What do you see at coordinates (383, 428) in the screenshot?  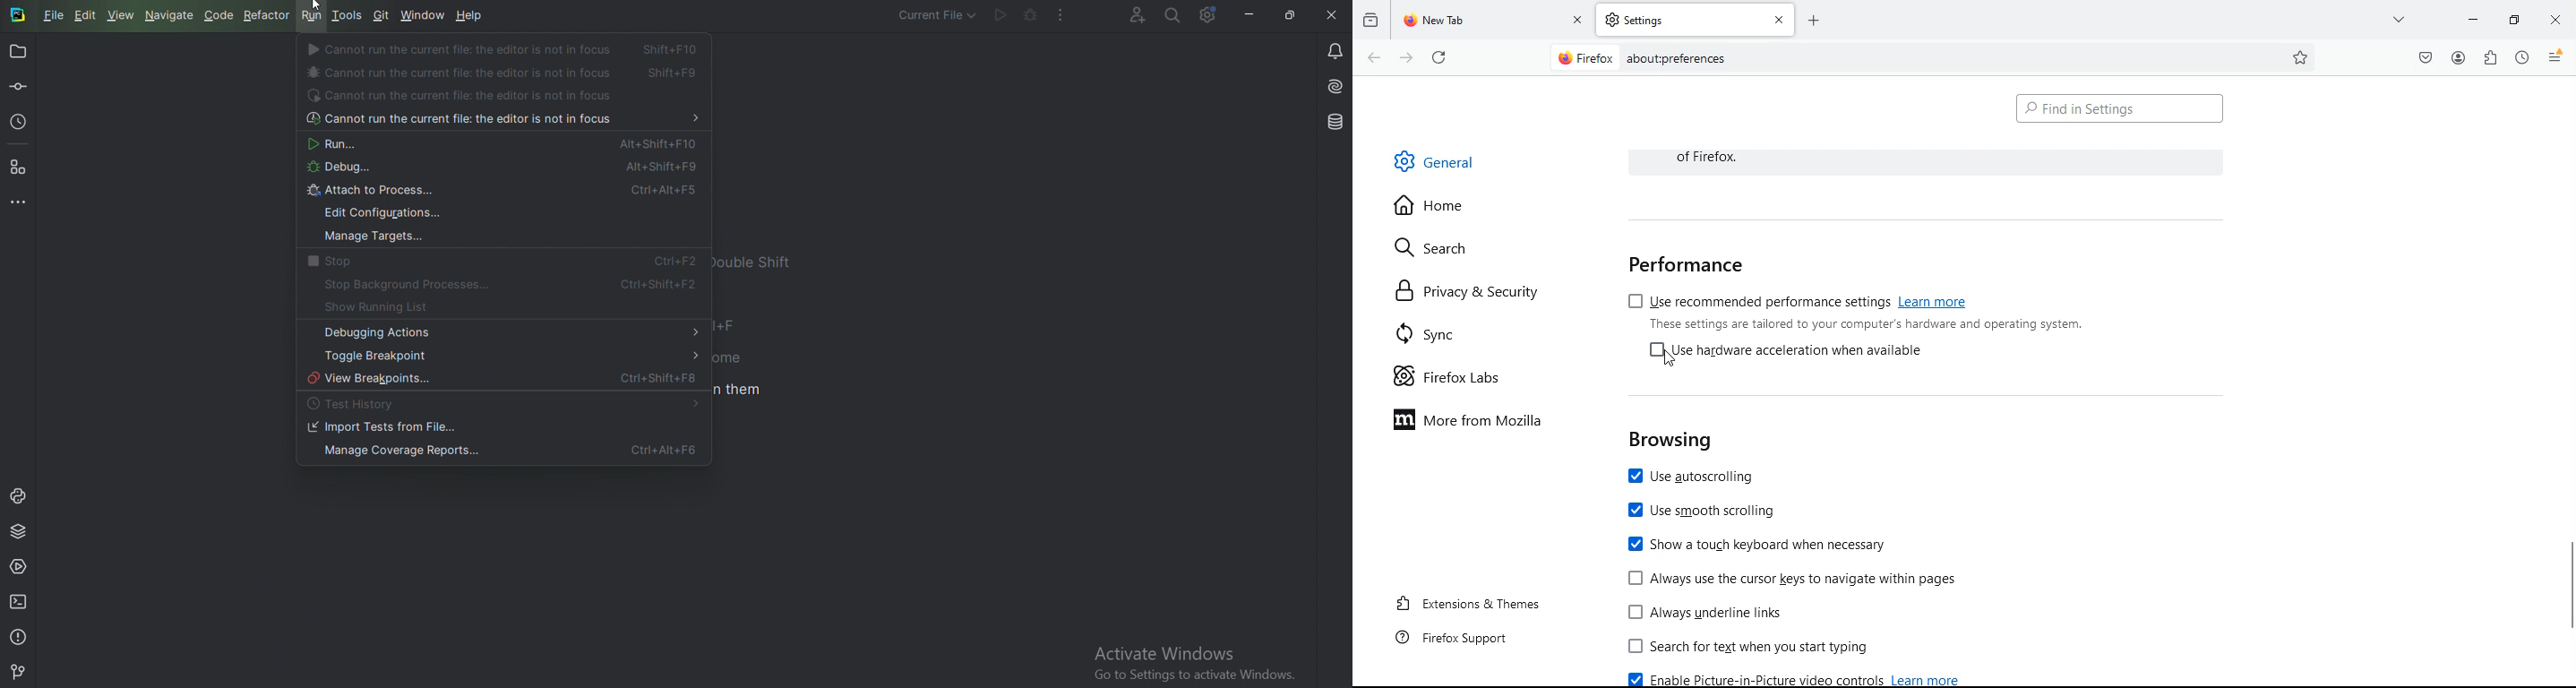 I see `Import tests from file` at bounding box center [383, 428].